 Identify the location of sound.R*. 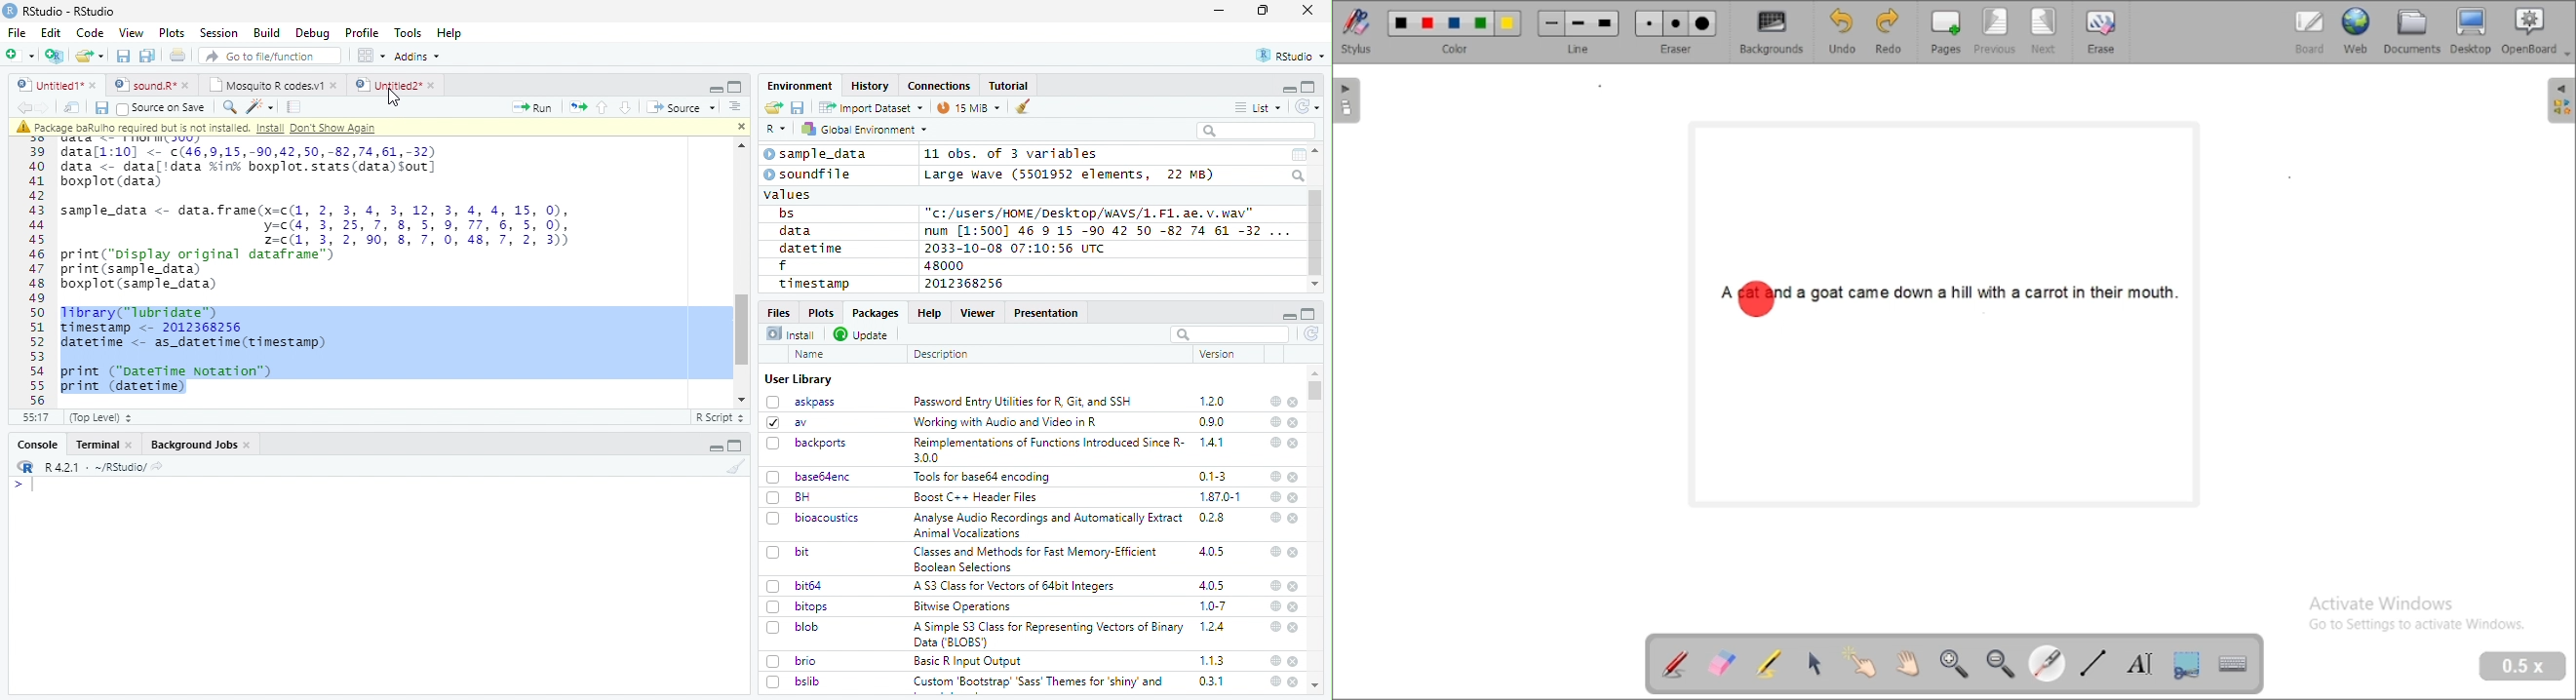
(152, 86).